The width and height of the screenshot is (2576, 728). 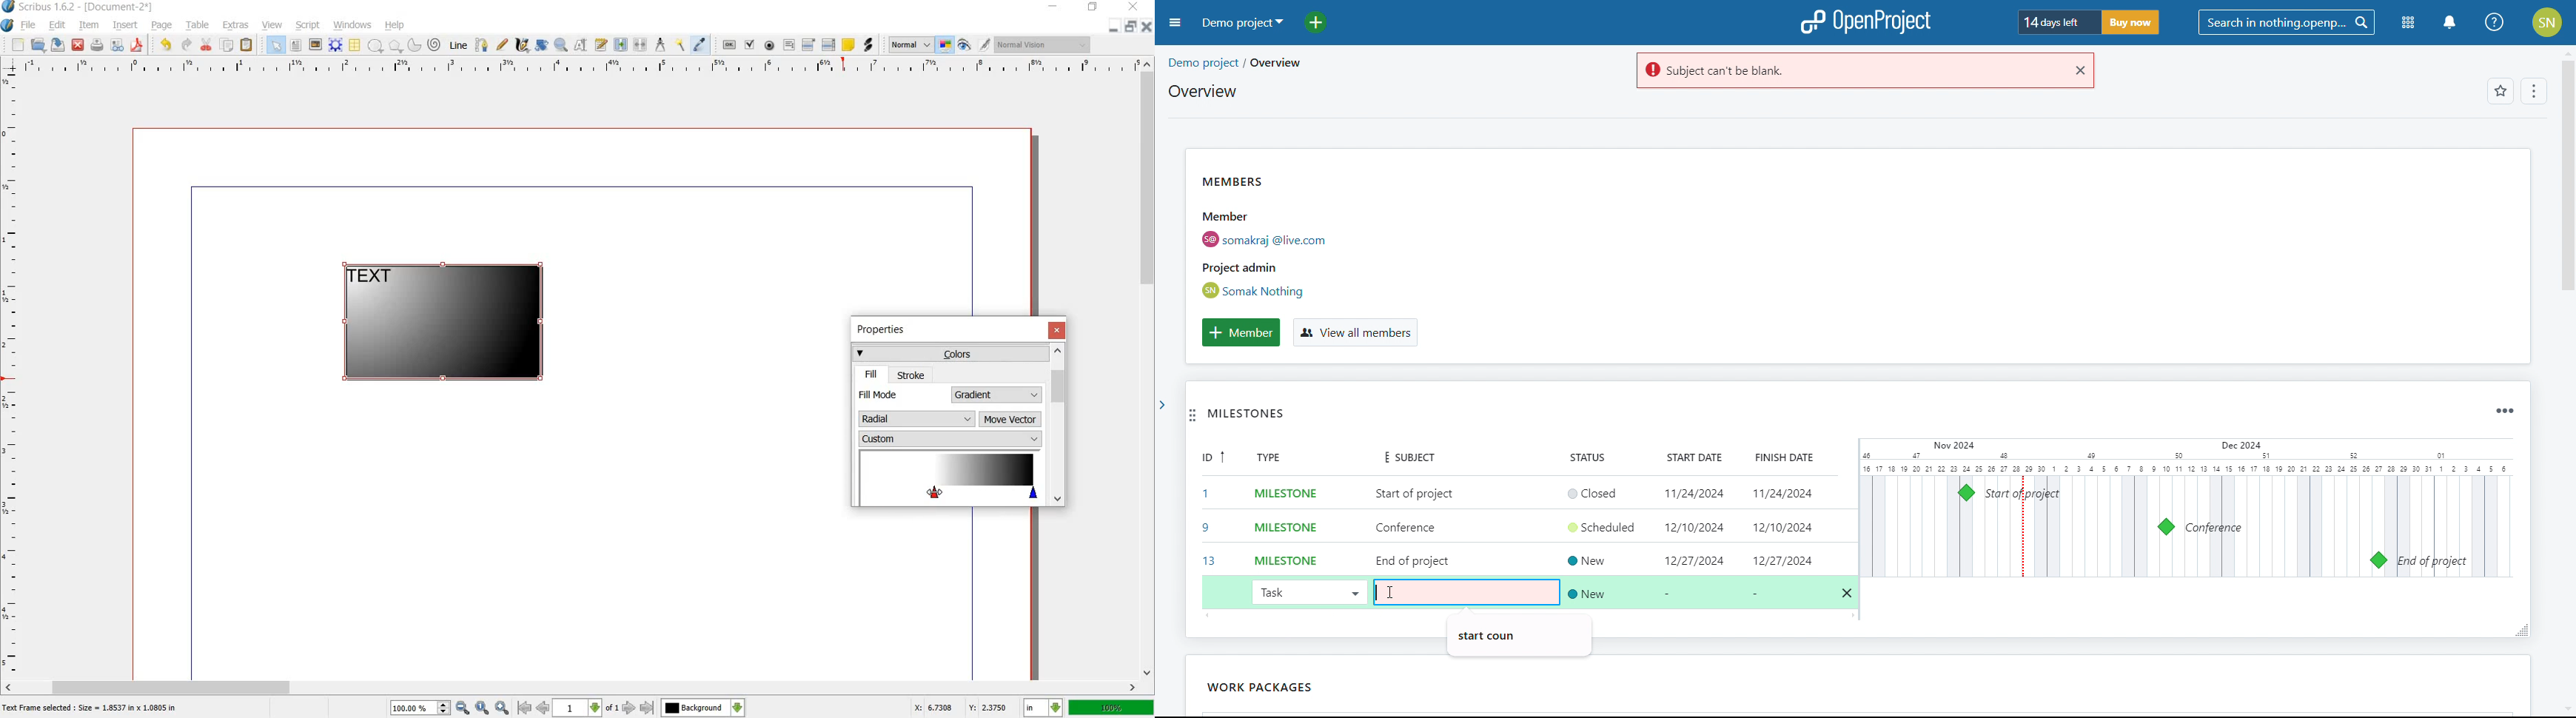 I want to click on stroke, so click(x=912, y=375).